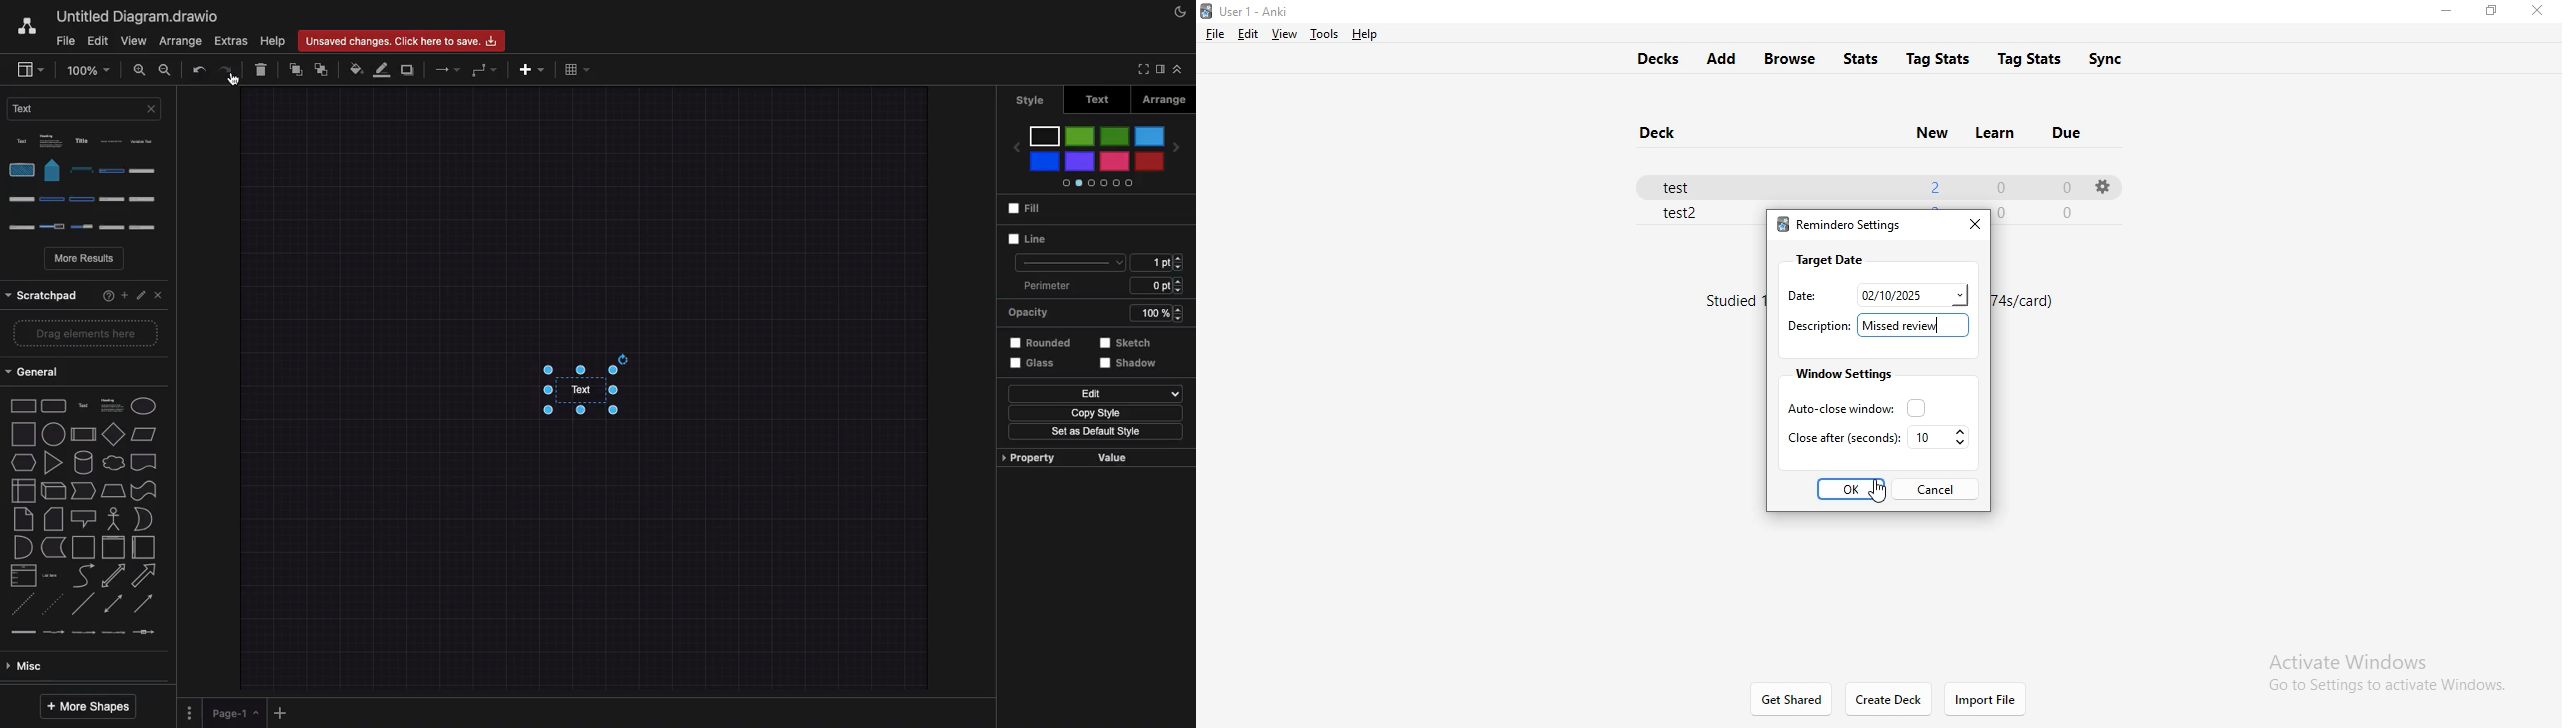 Image resolution: width=2576 pixels, height=728 pixels. What do you see at coordinates (2032, 56) in the screenshot?
I see `tags stats` at bounding box center [2032, 56].